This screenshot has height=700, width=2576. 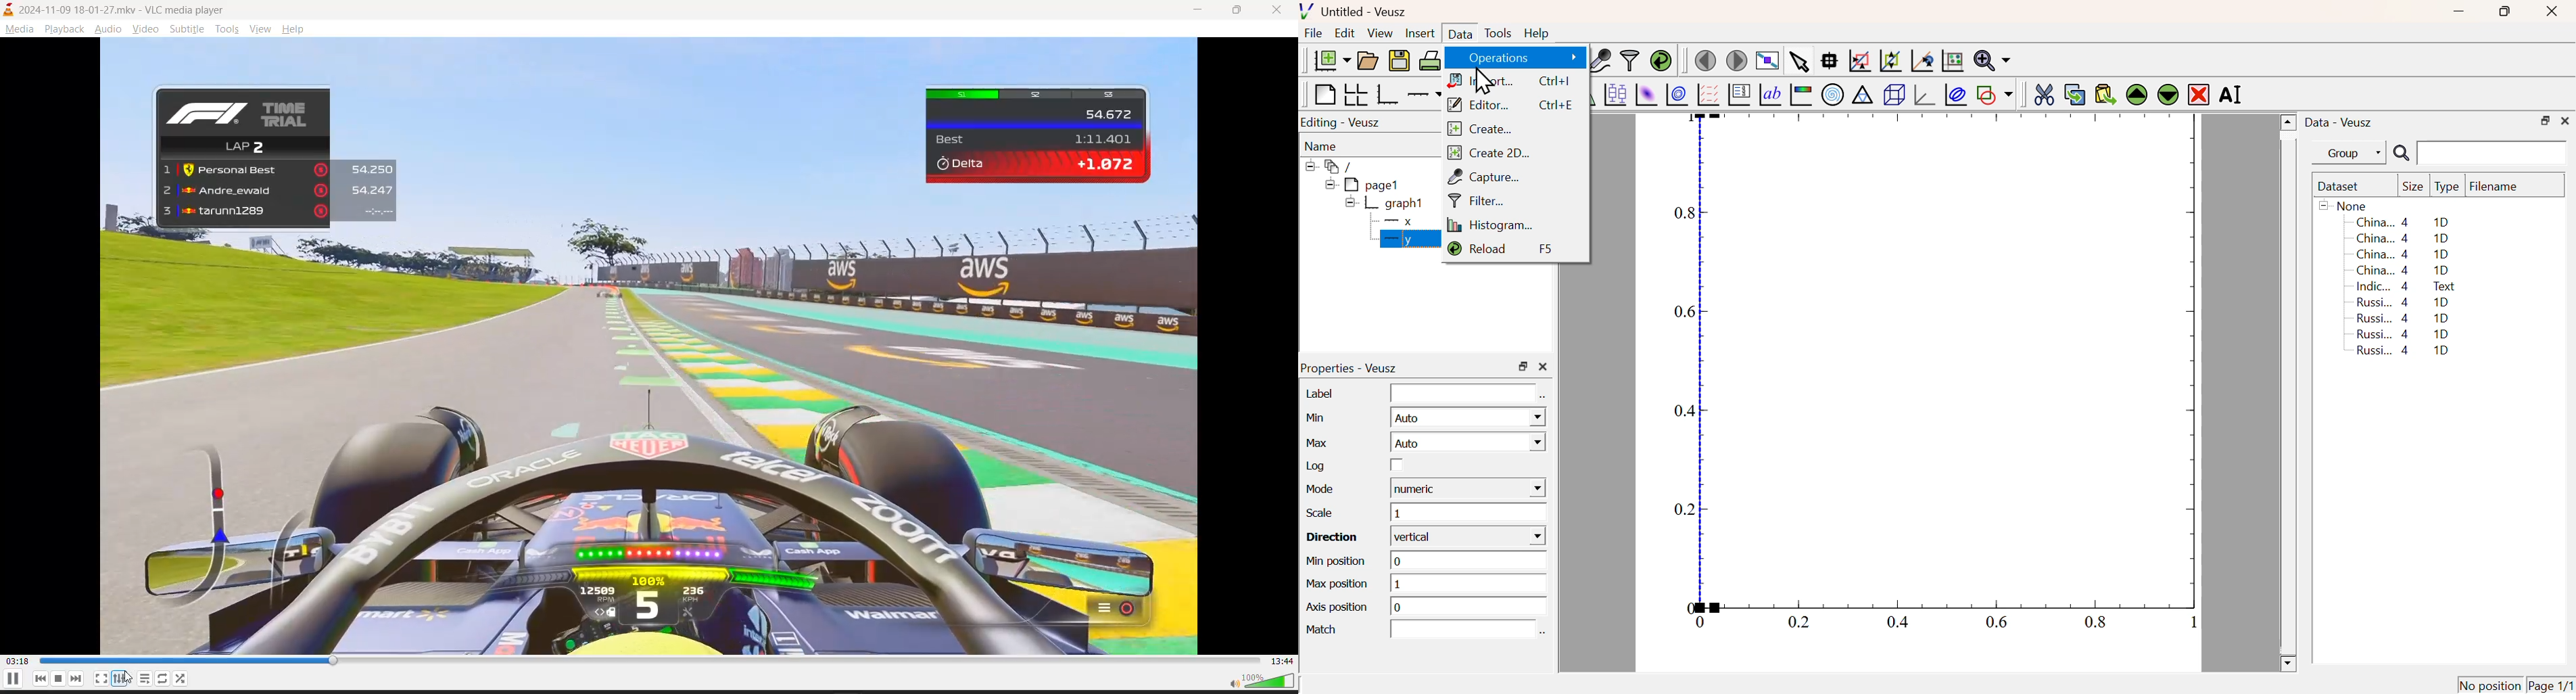 I want to click on tools, so click(x=227, y=28).